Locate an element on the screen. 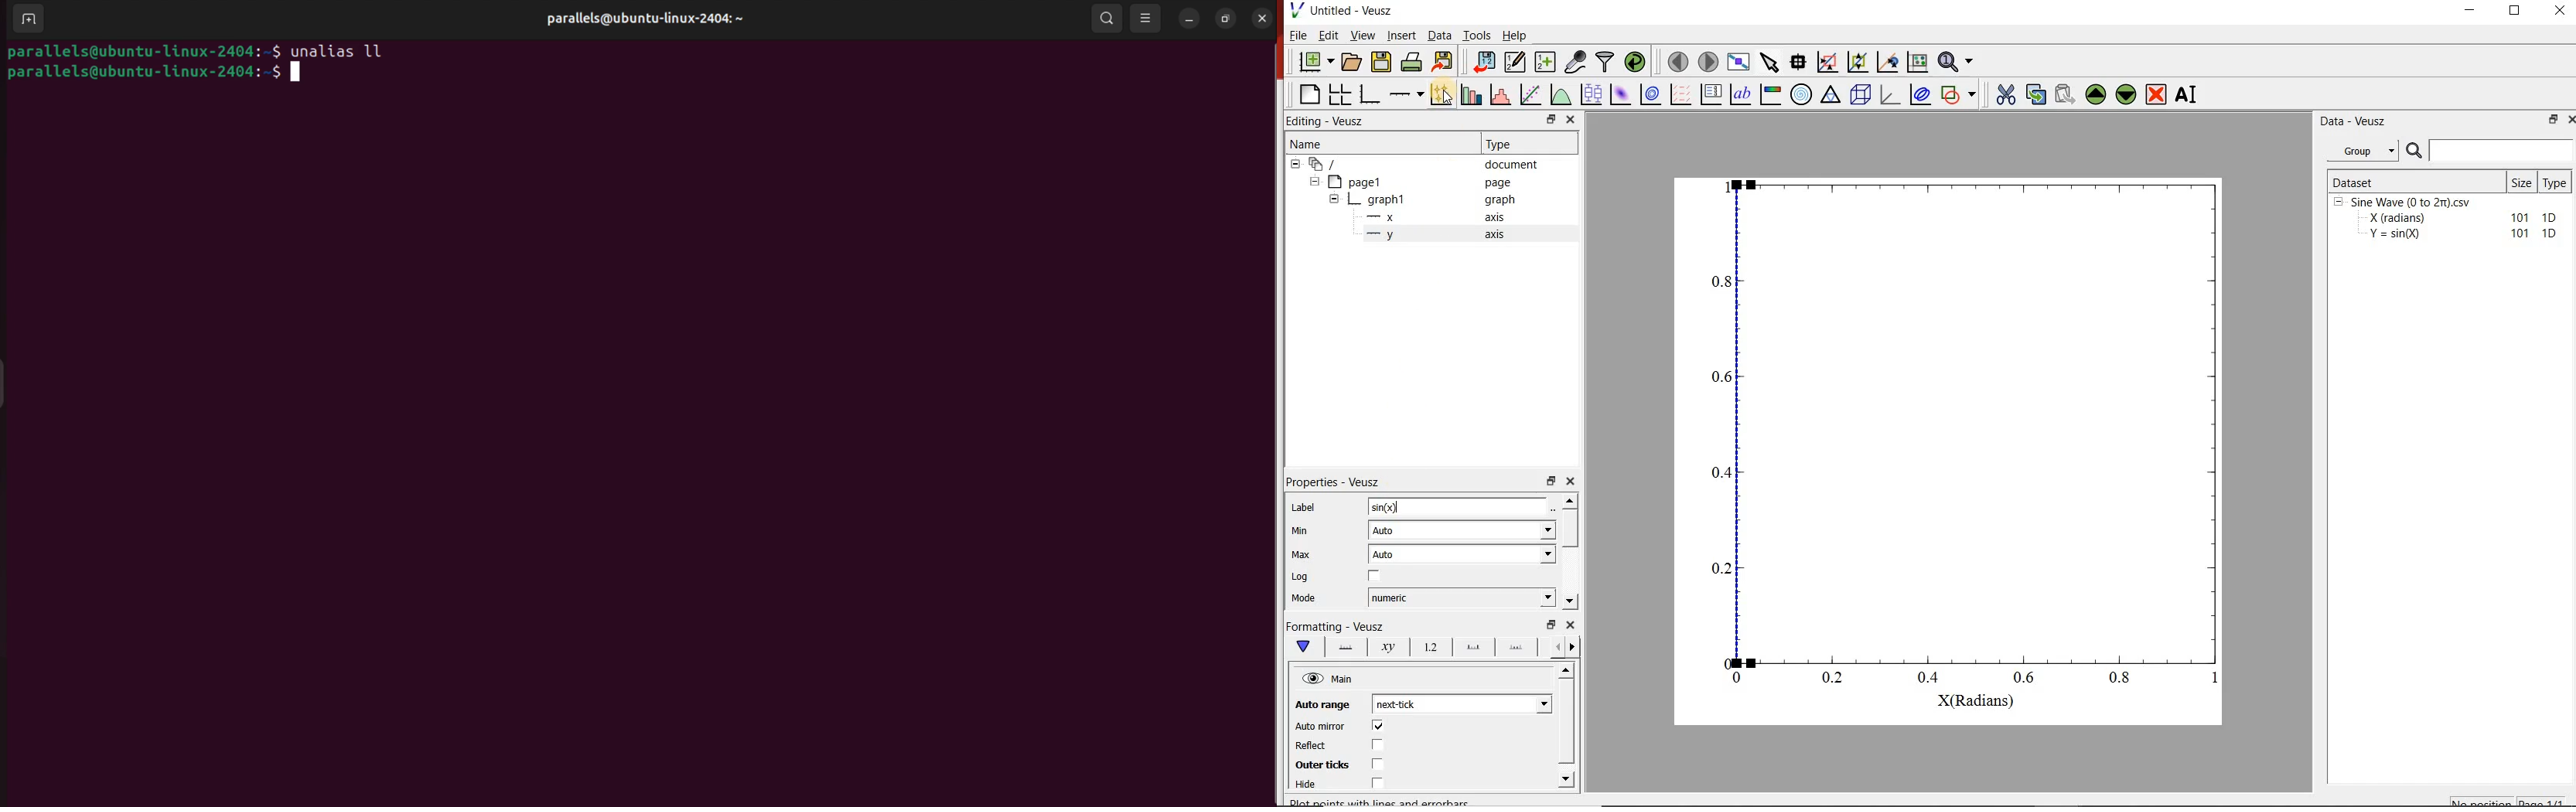 This screenshot has height=812, width=2576. Auto is located at coordinates (1462, 531).